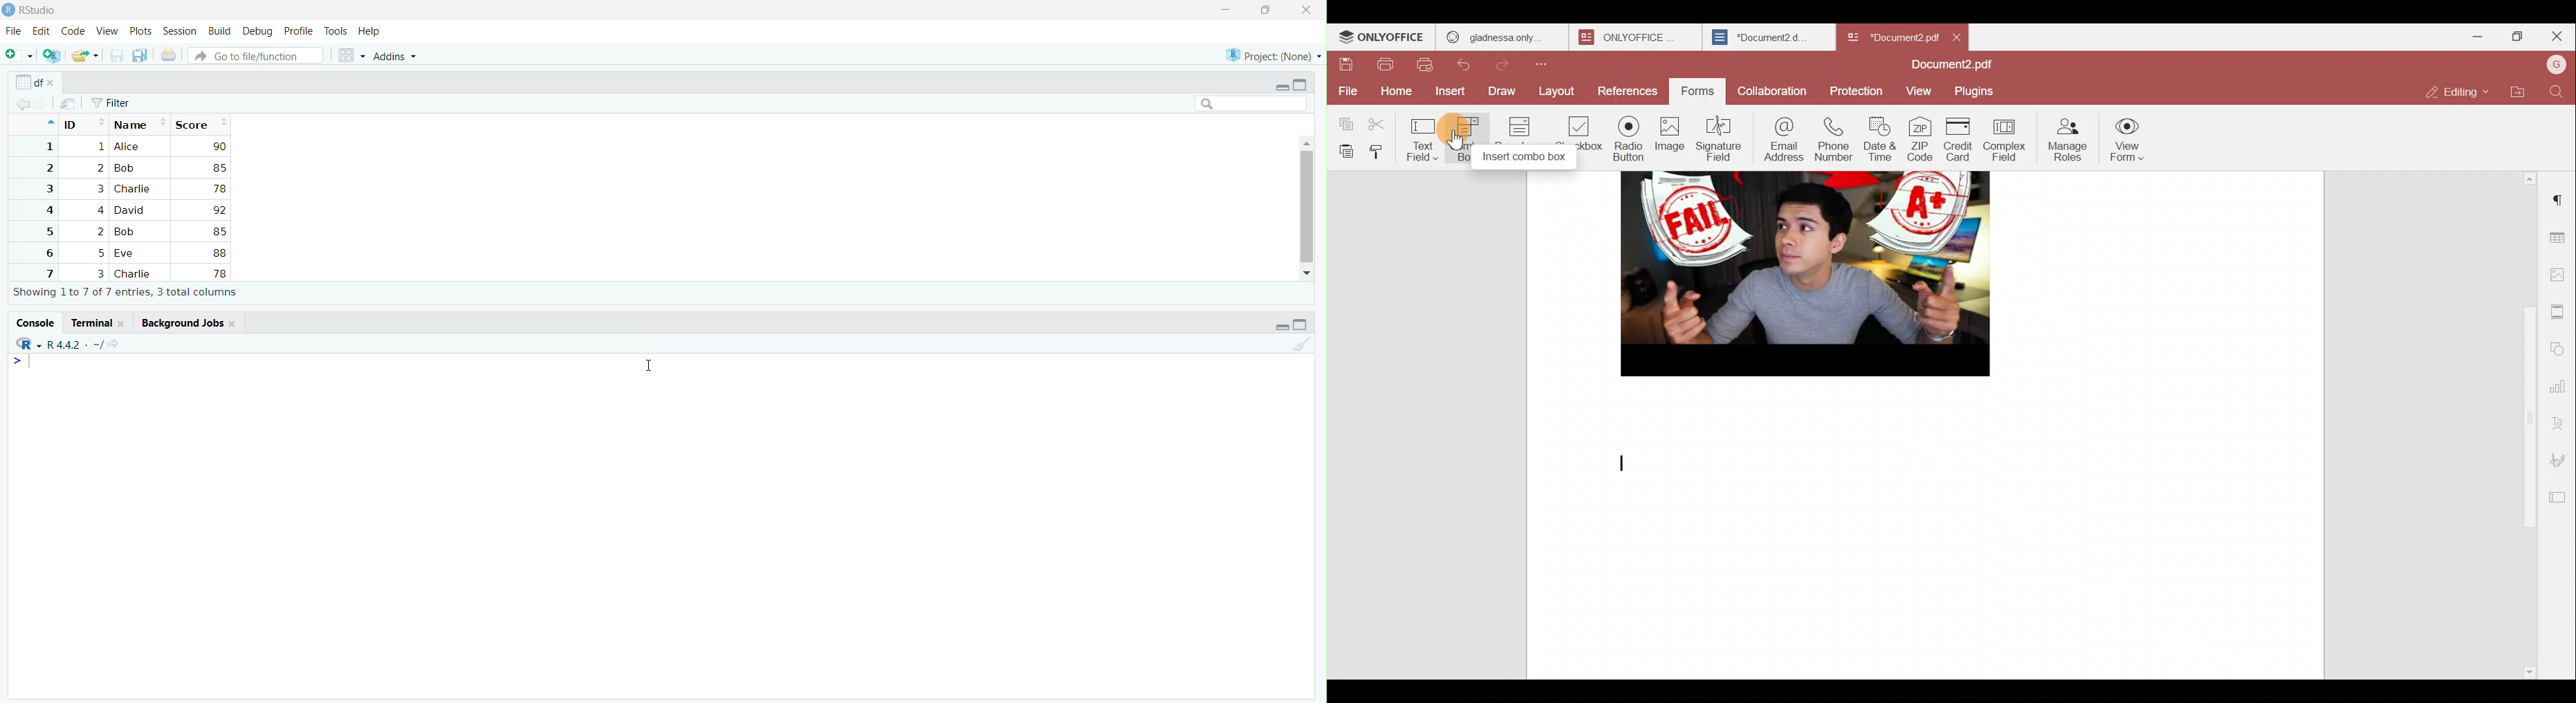 The width and height of the screenshot is (2576, 728). What do you see at coordinates (48, 232) in the screenshot?
I see `5` at bounding box center [48, 232].